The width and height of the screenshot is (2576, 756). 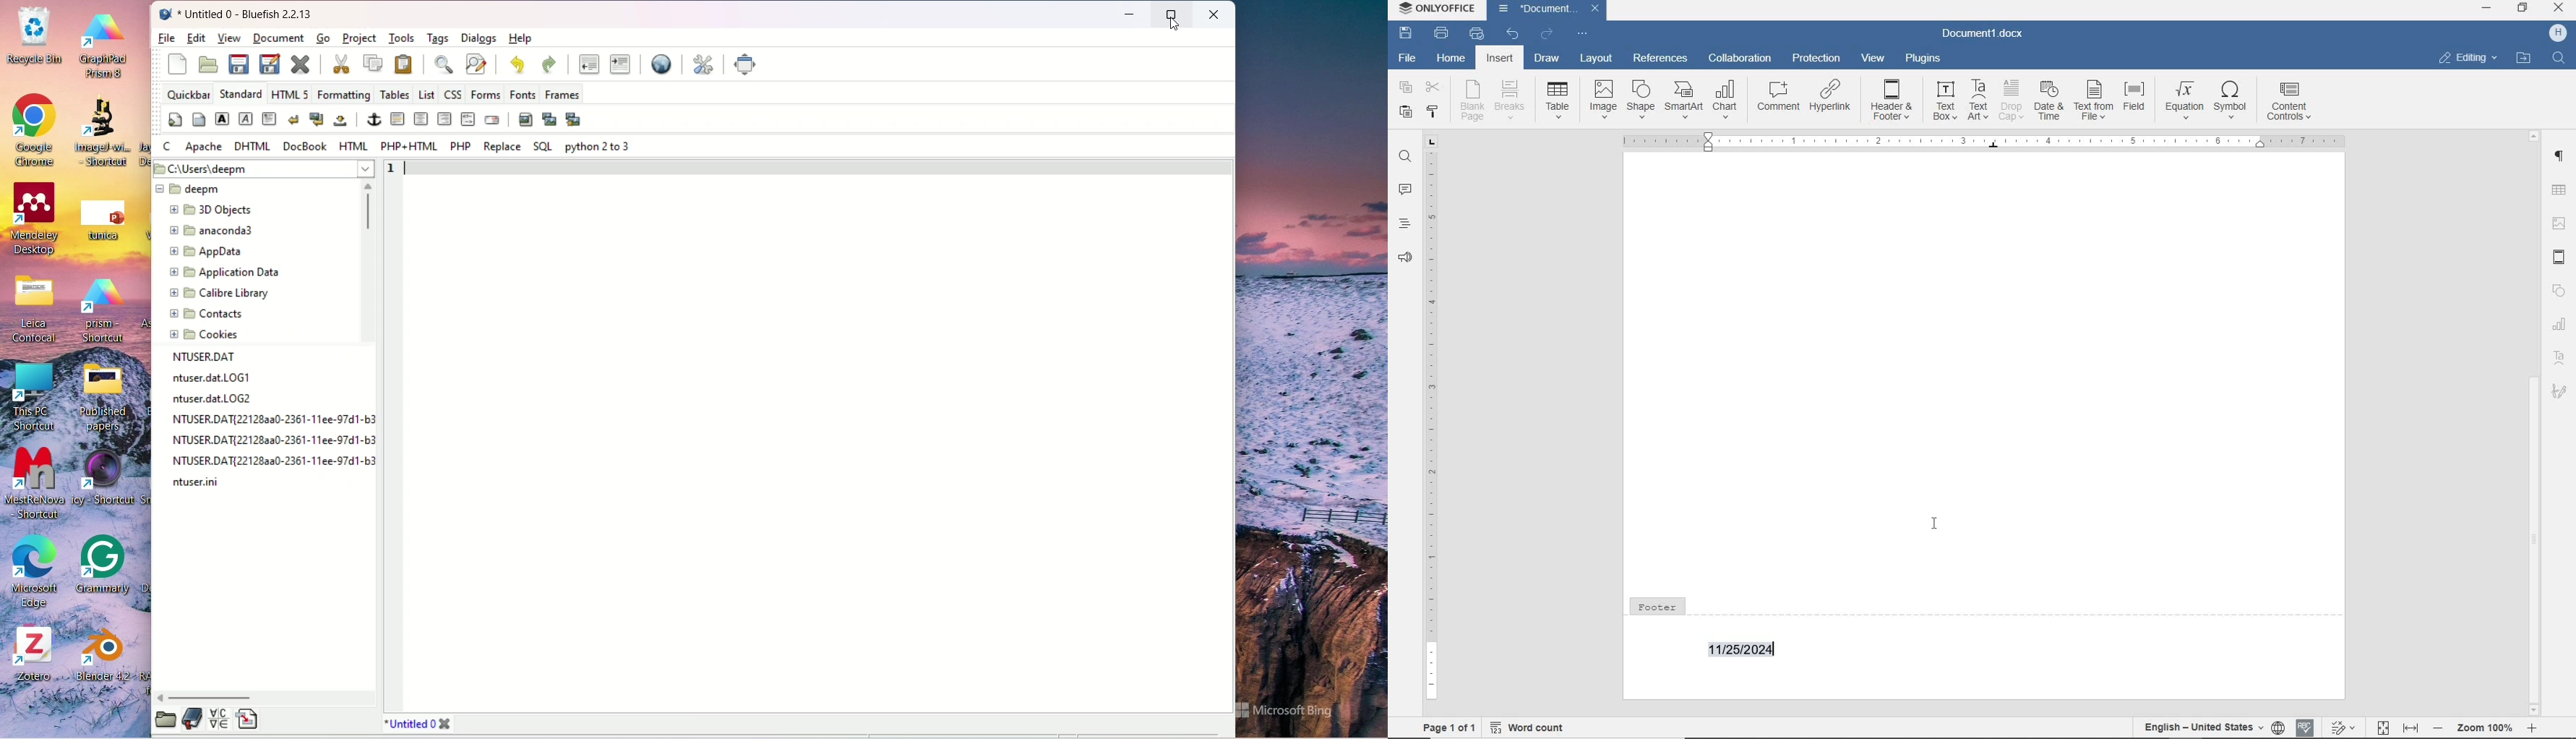 What do you see at coordinates (1661, 57) in the screenshot?
I see `references` at bounding box center [1661, 57].